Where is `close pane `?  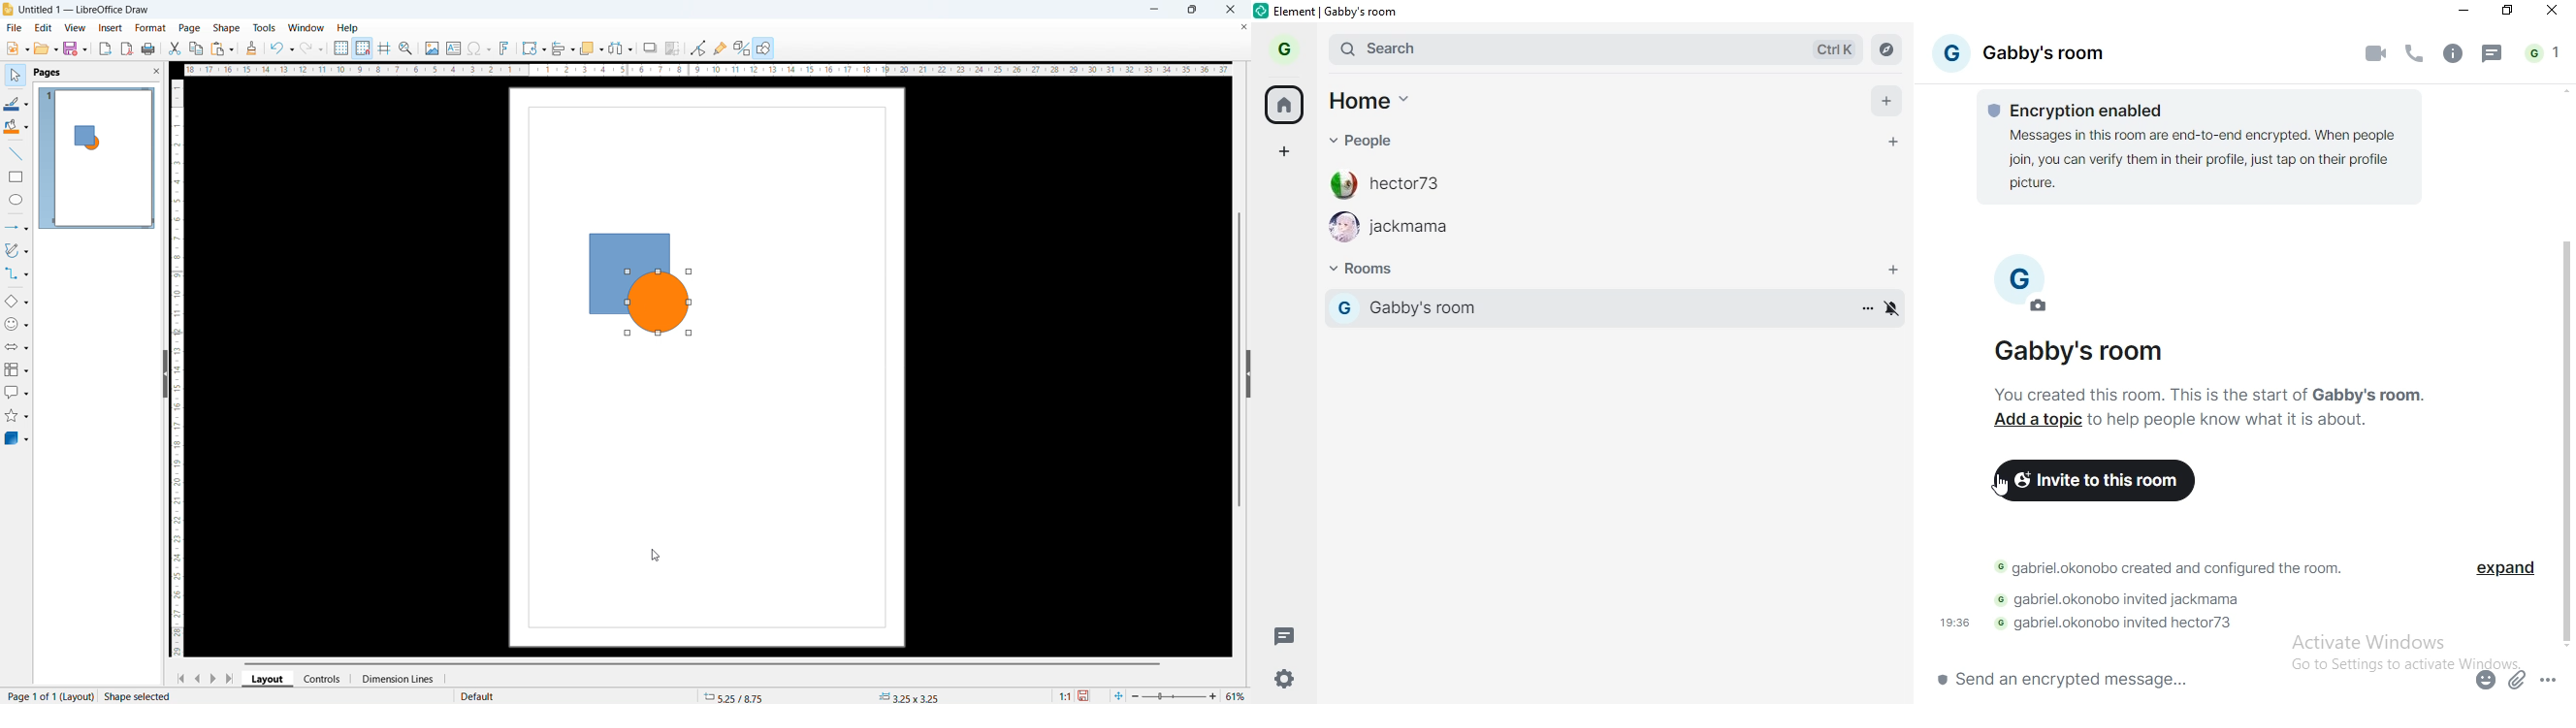 close pane  is located at coordinates (156, 70).